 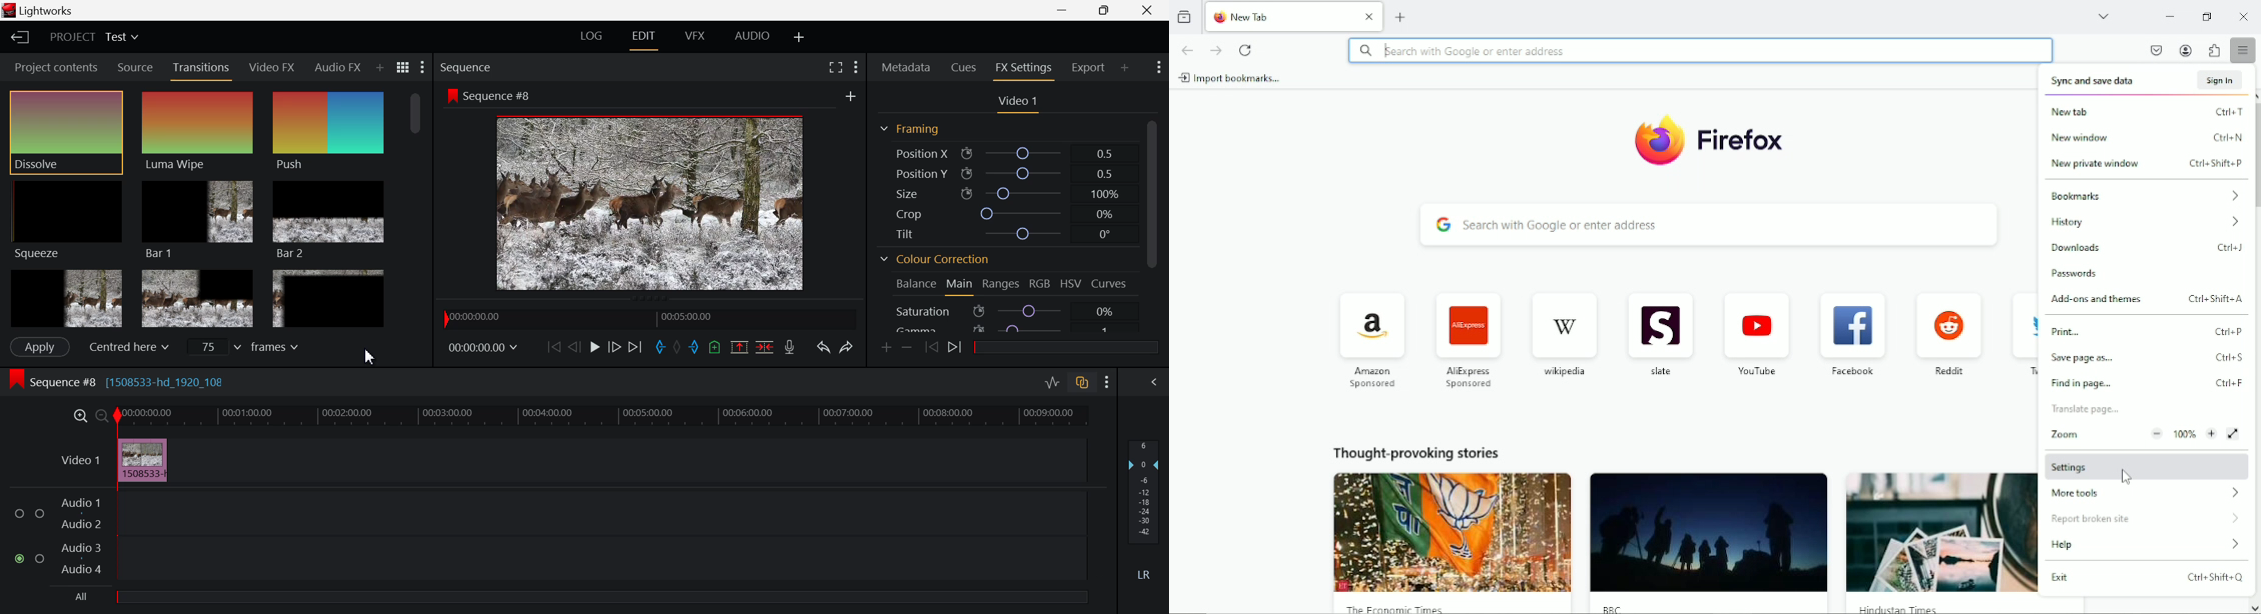 What do you see at coordinates (1416, 452) in the screenshot?
I see `Thought provoking stories` at bounding box center [1416, 452].